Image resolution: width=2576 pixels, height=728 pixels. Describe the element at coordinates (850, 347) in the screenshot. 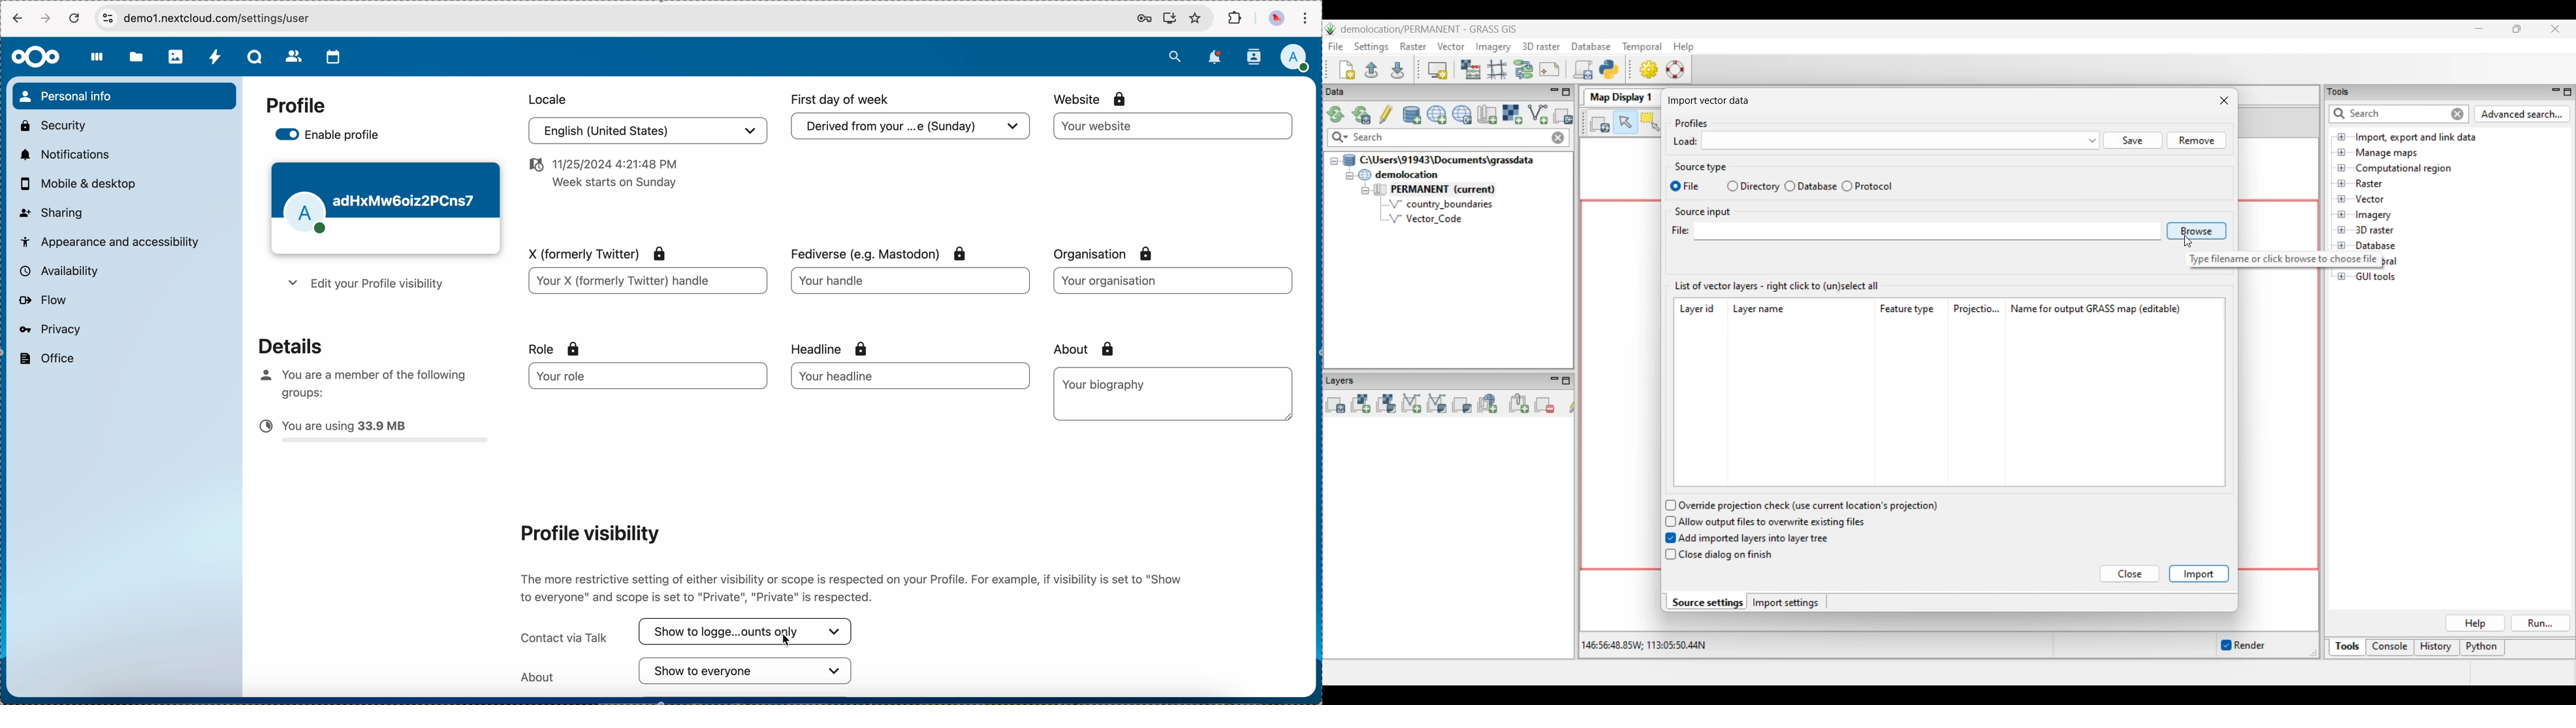

I see `headline` at that location.